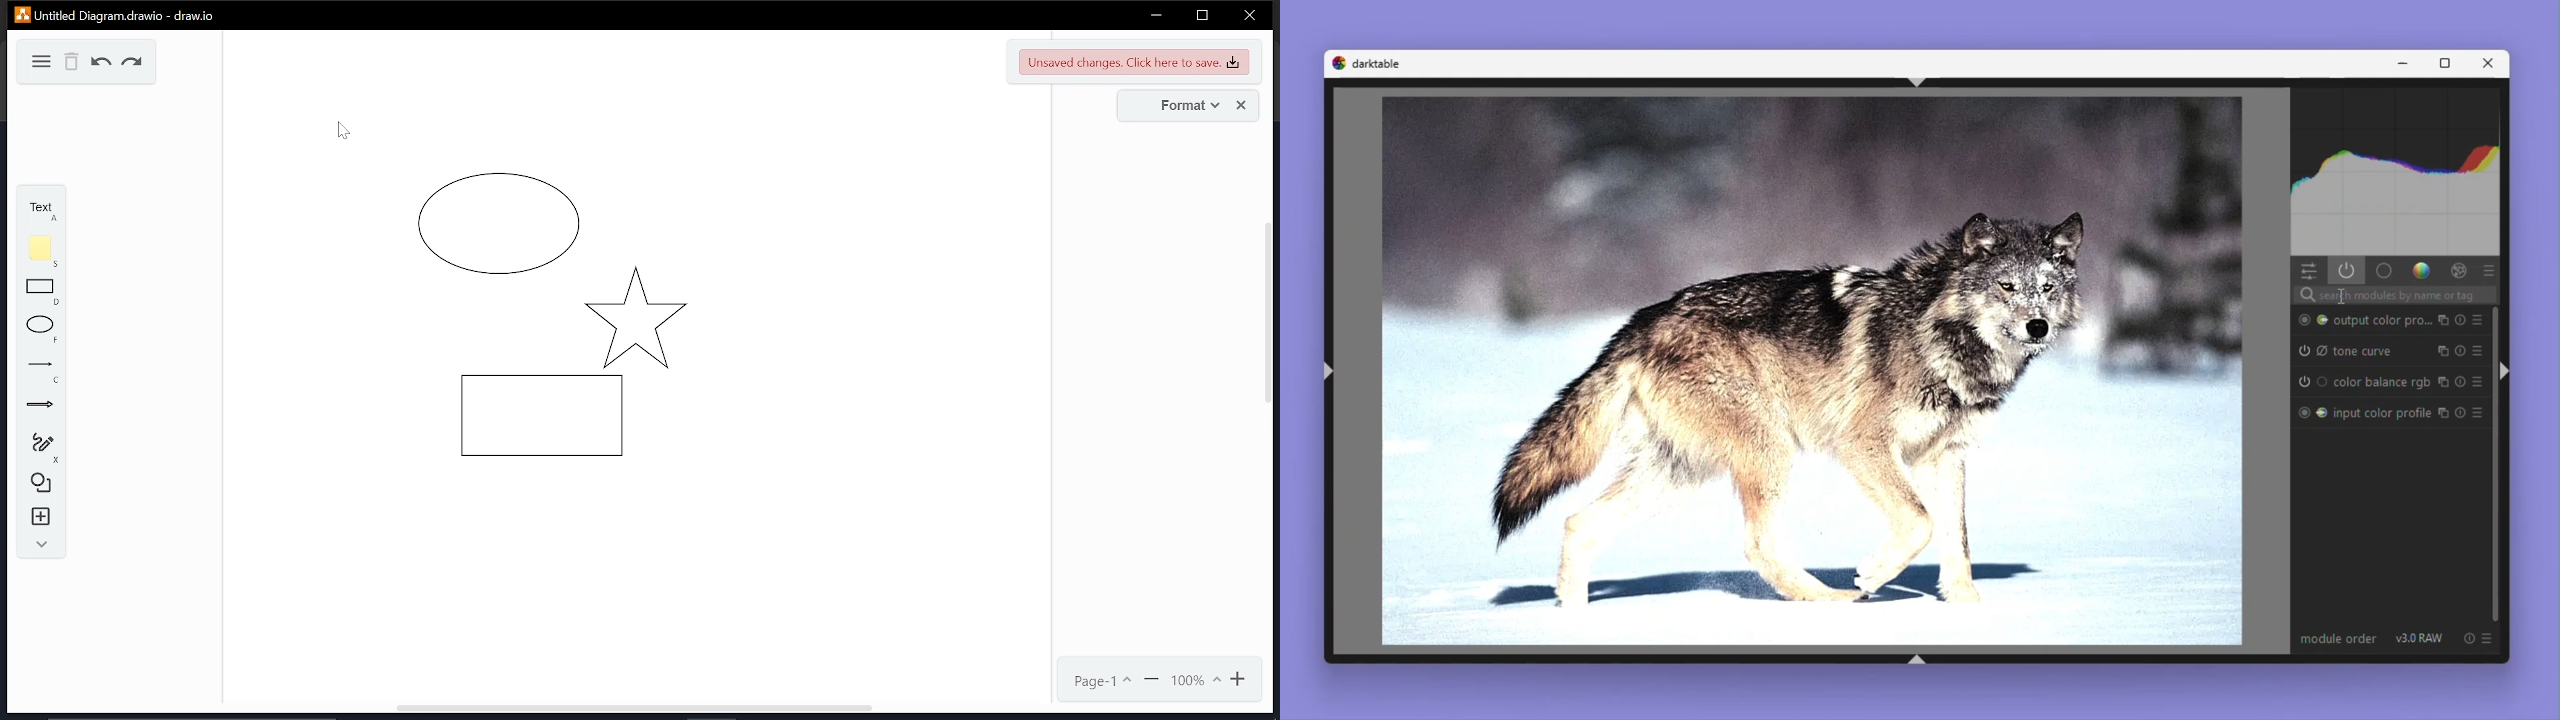 The height and width of the screenshot is (728, 2576). What do you see at coordinates (2361, 381) in the screenshot?
I see `Colour balance RGB ` at bounding box center [2361, 381].